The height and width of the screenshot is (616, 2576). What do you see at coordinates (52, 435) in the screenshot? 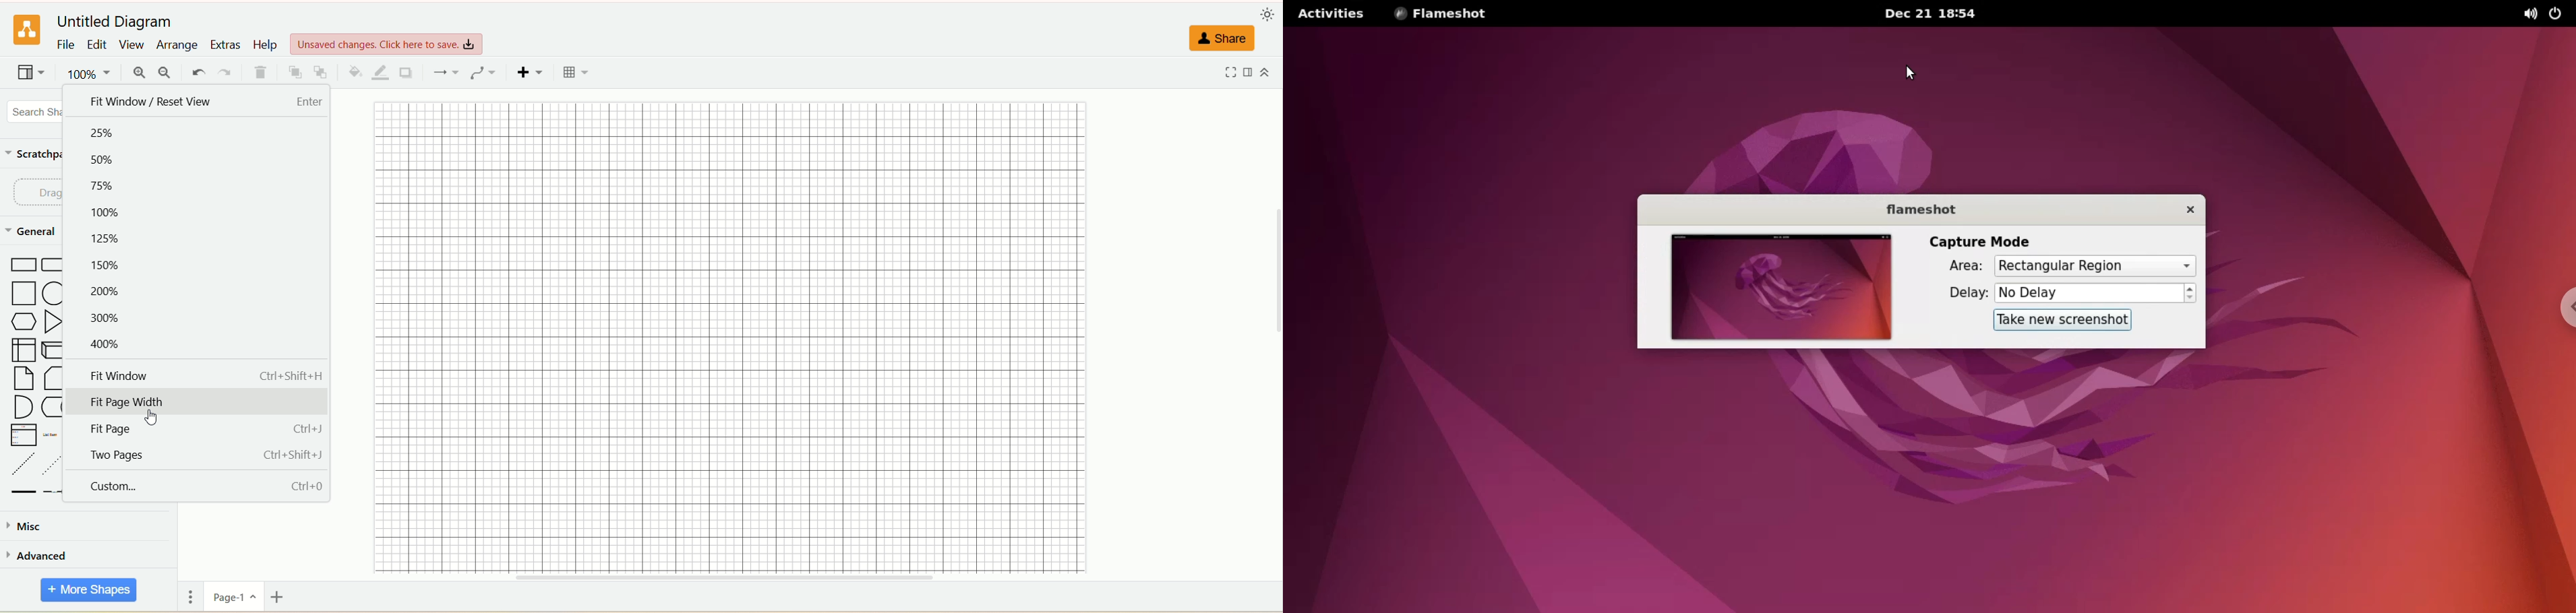
I see `list items` at bounding box center [52, 435].